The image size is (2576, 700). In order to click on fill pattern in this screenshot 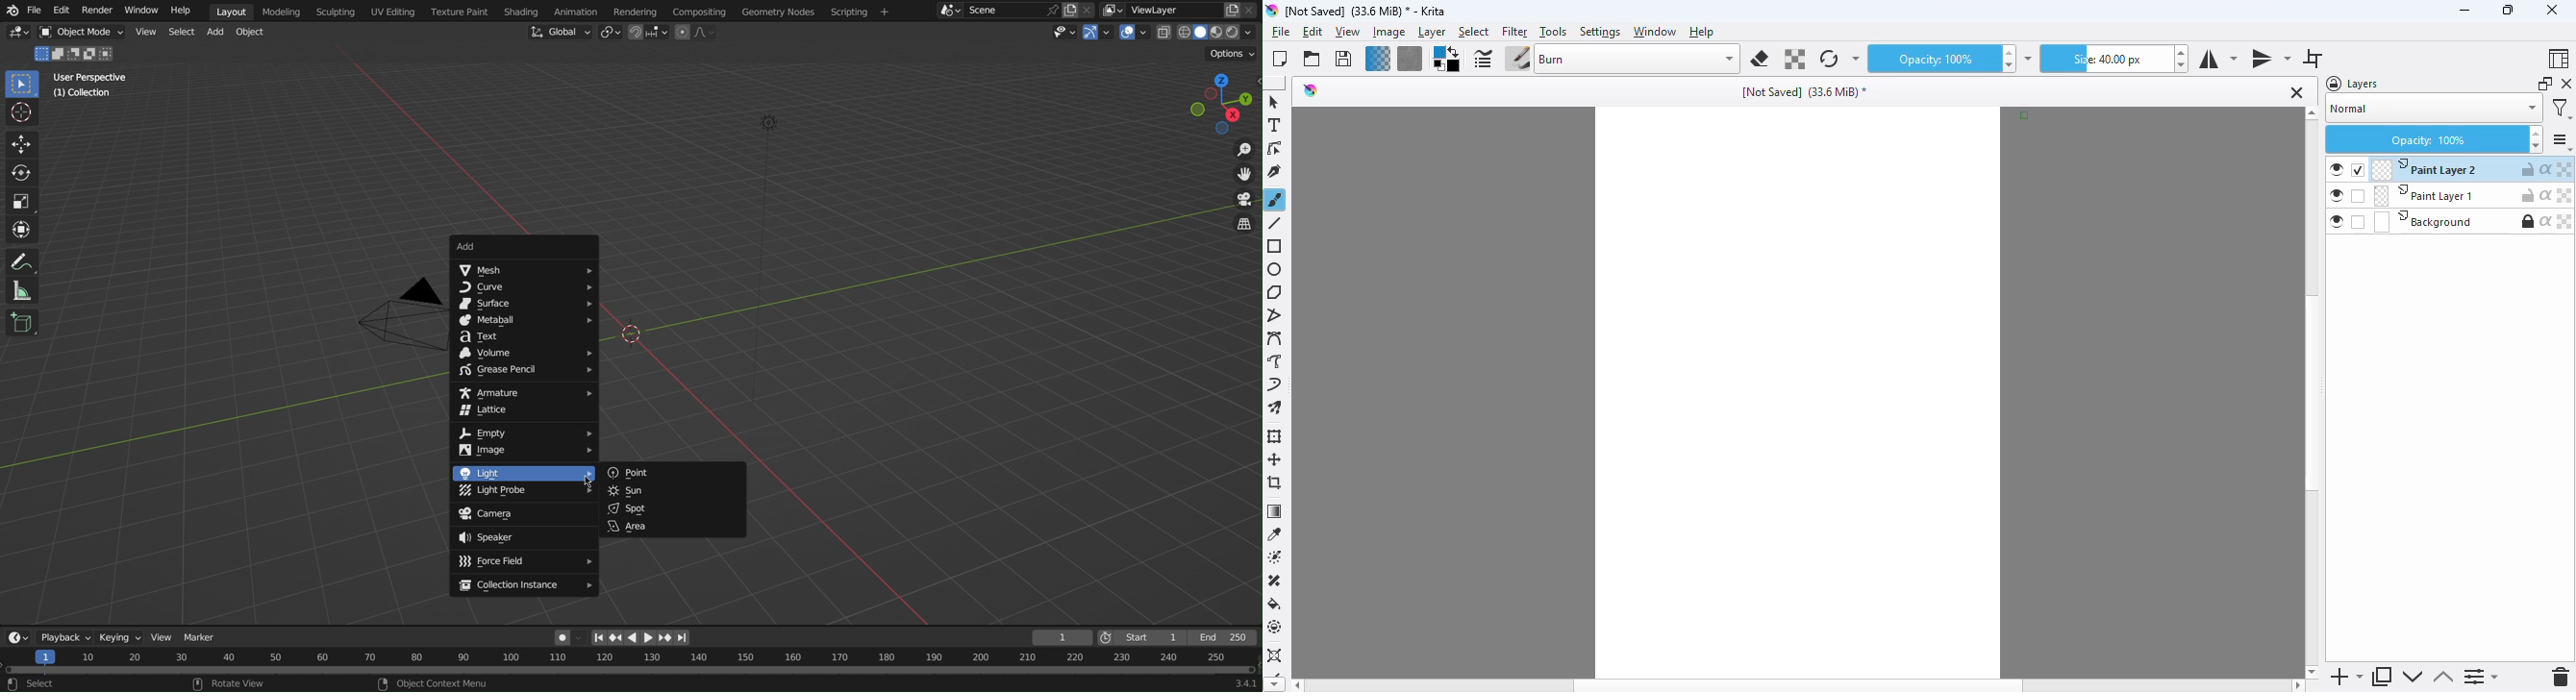, I will do `click(1410, 59)`.